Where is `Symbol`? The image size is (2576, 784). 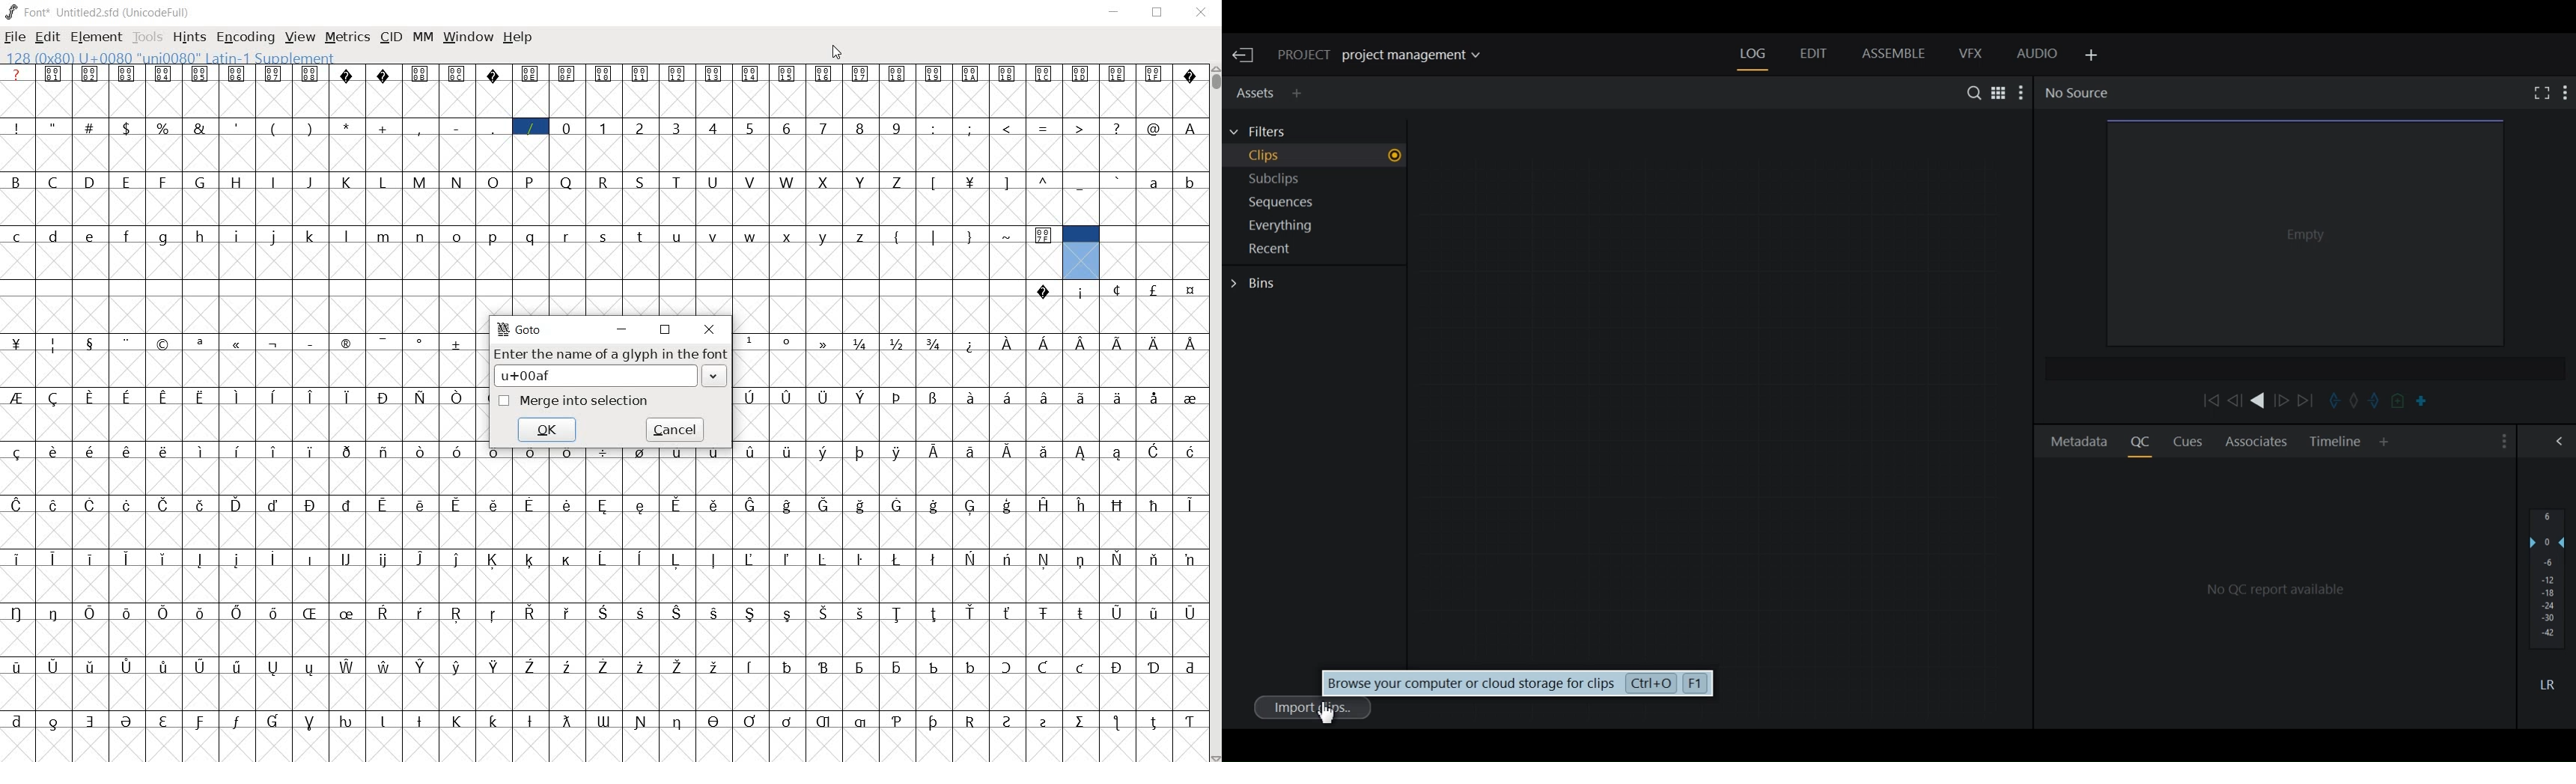
Symbol is located at coordinates (603, 719).